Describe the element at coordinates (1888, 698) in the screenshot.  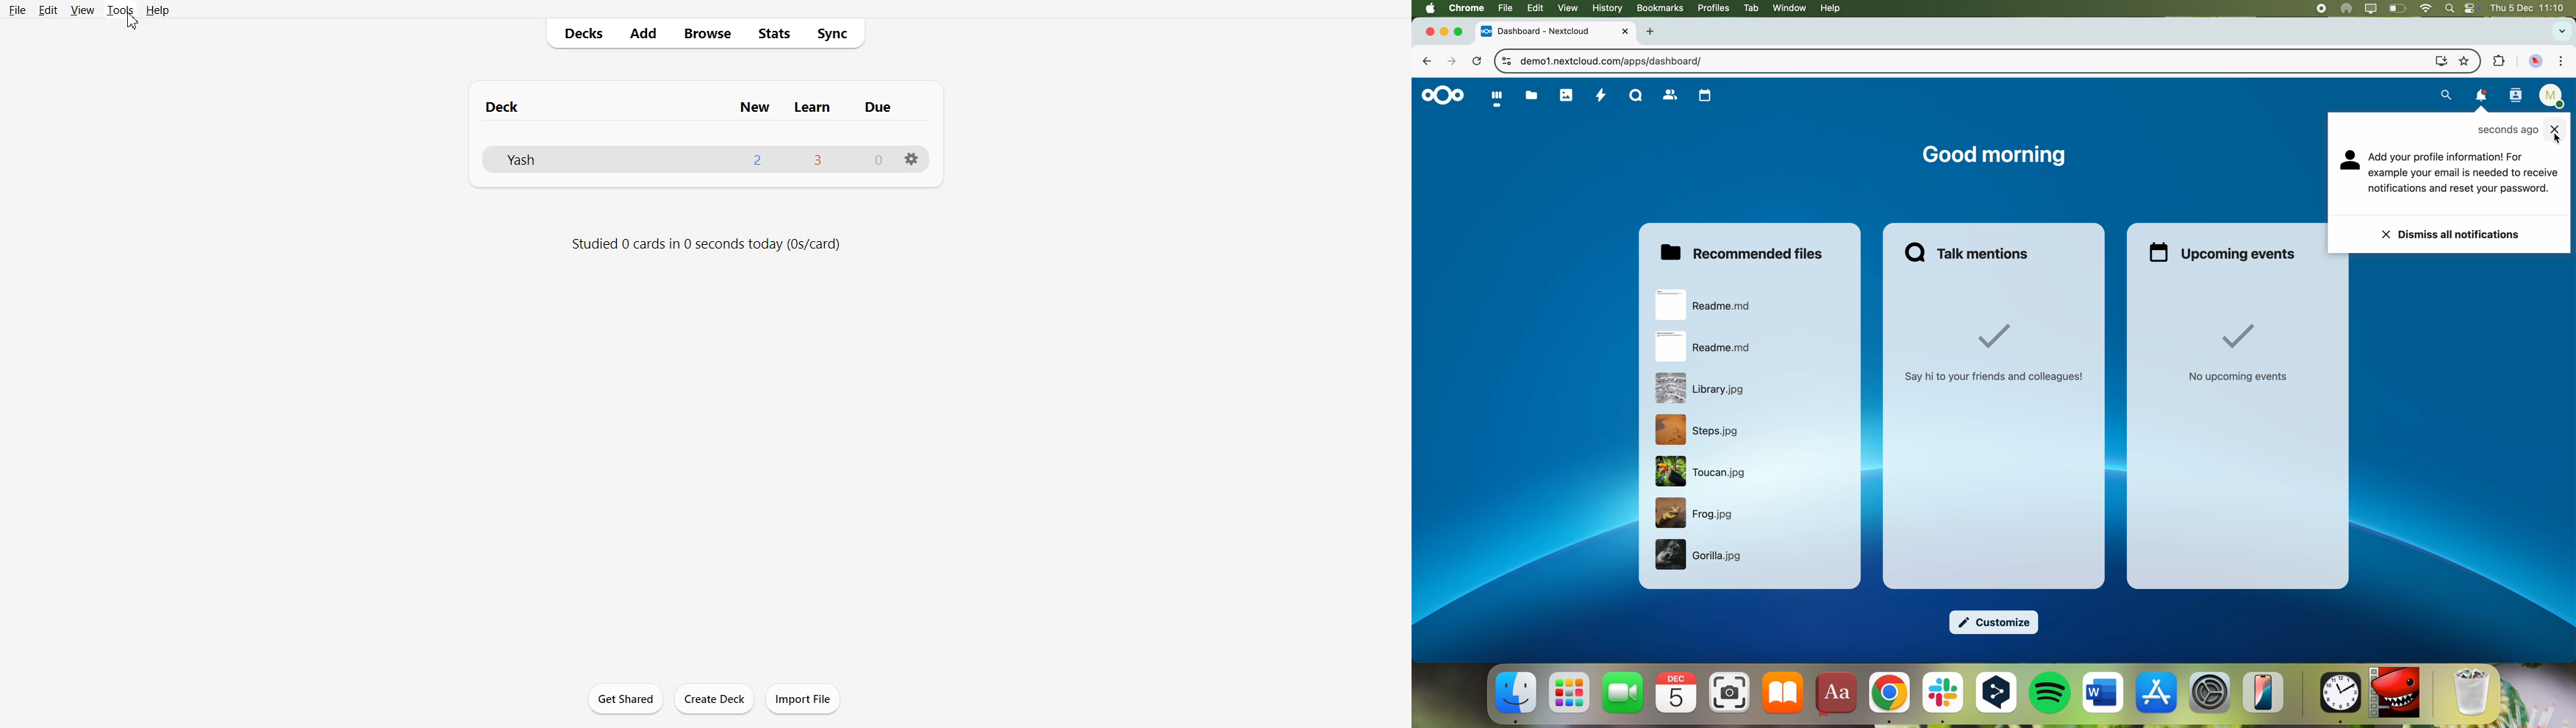
I see `Google Chrome` at that location.